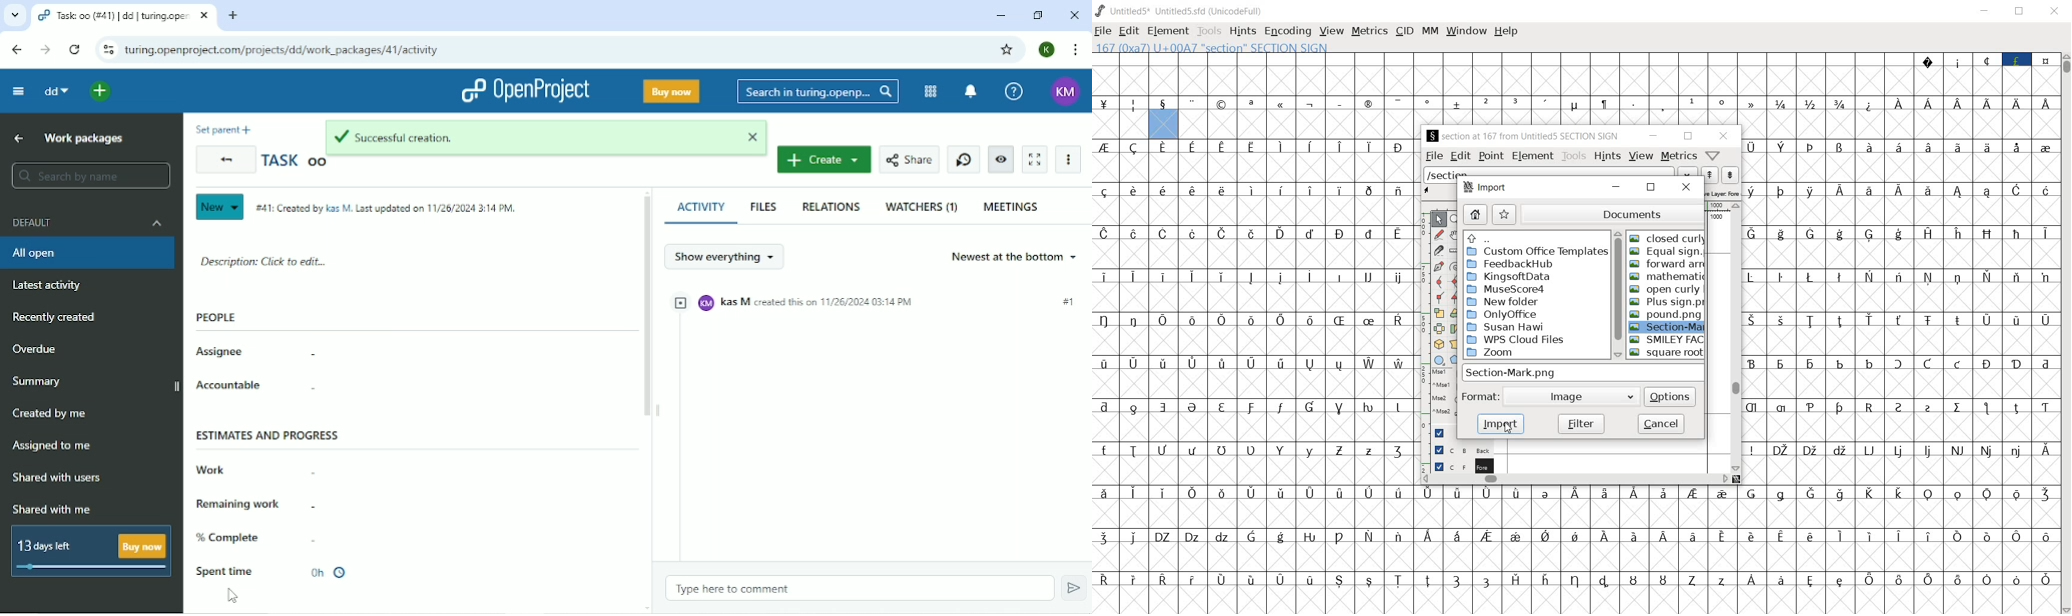  What do you see at coordinates (1255, 321) in the screenshot?
I see `special letters` at bounding box center [1255, 321].